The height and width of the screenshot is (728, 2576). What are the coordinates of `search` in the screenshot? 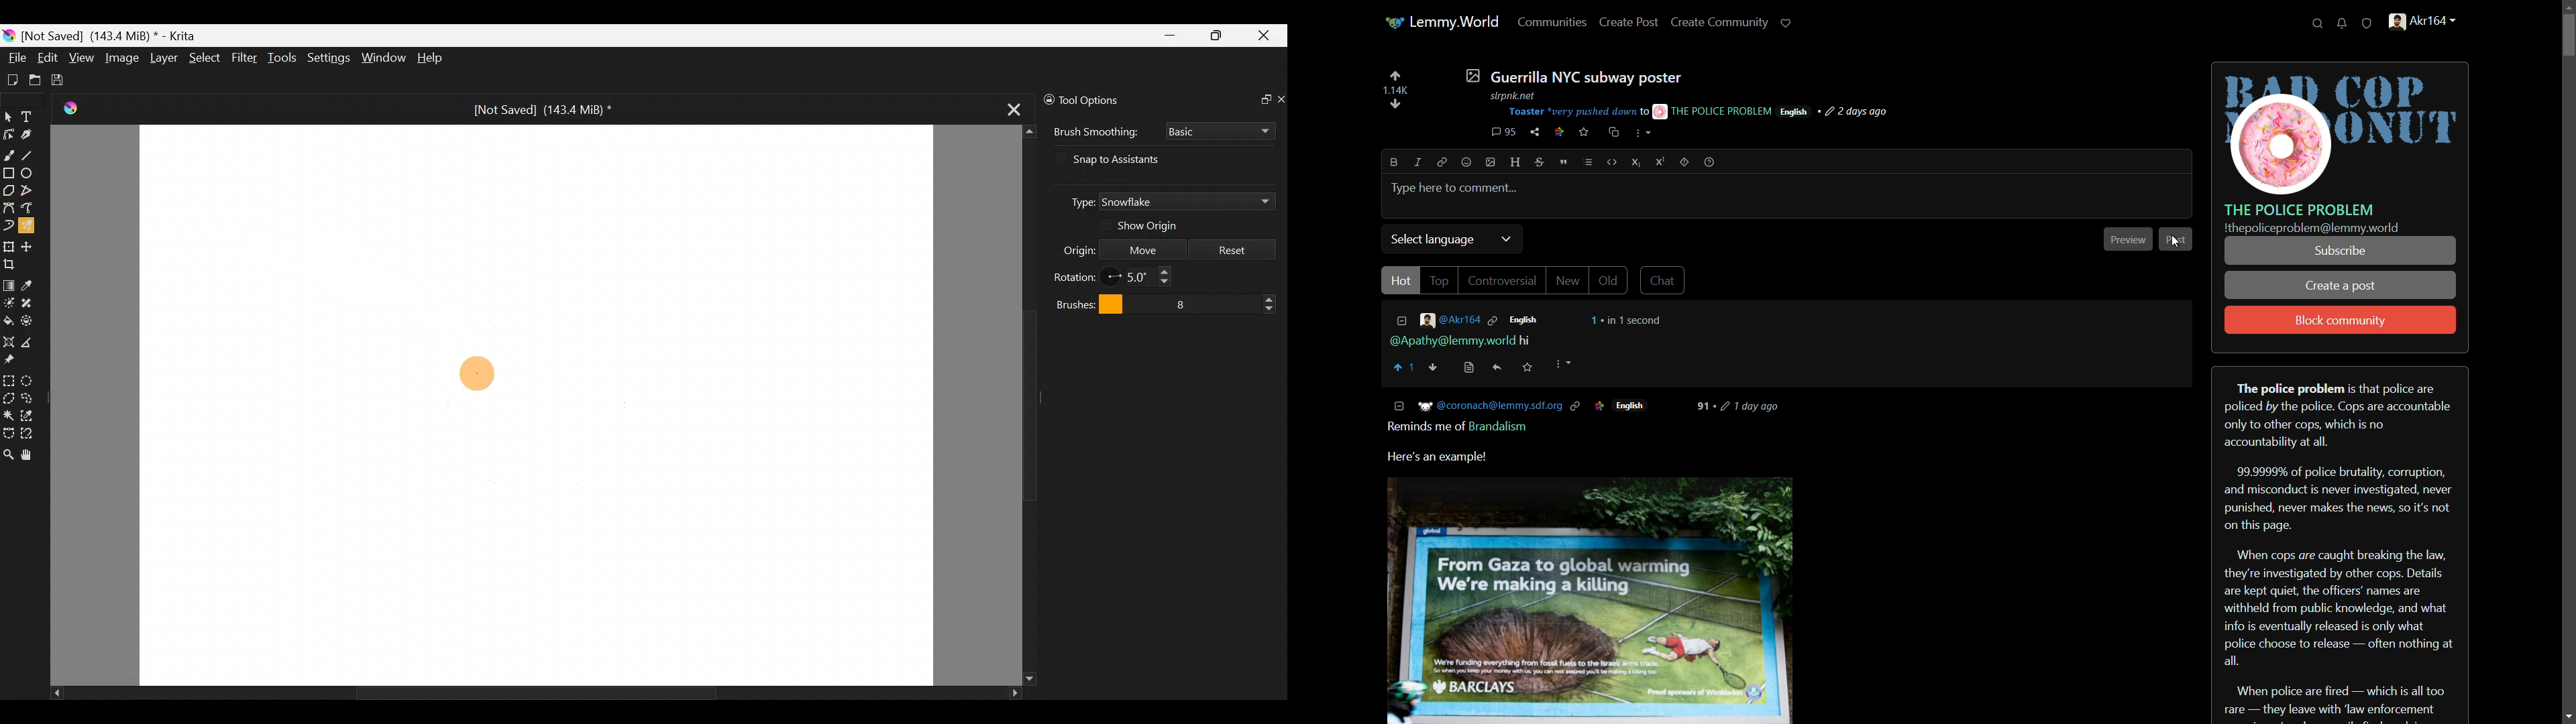 It's located at (2318, 24).